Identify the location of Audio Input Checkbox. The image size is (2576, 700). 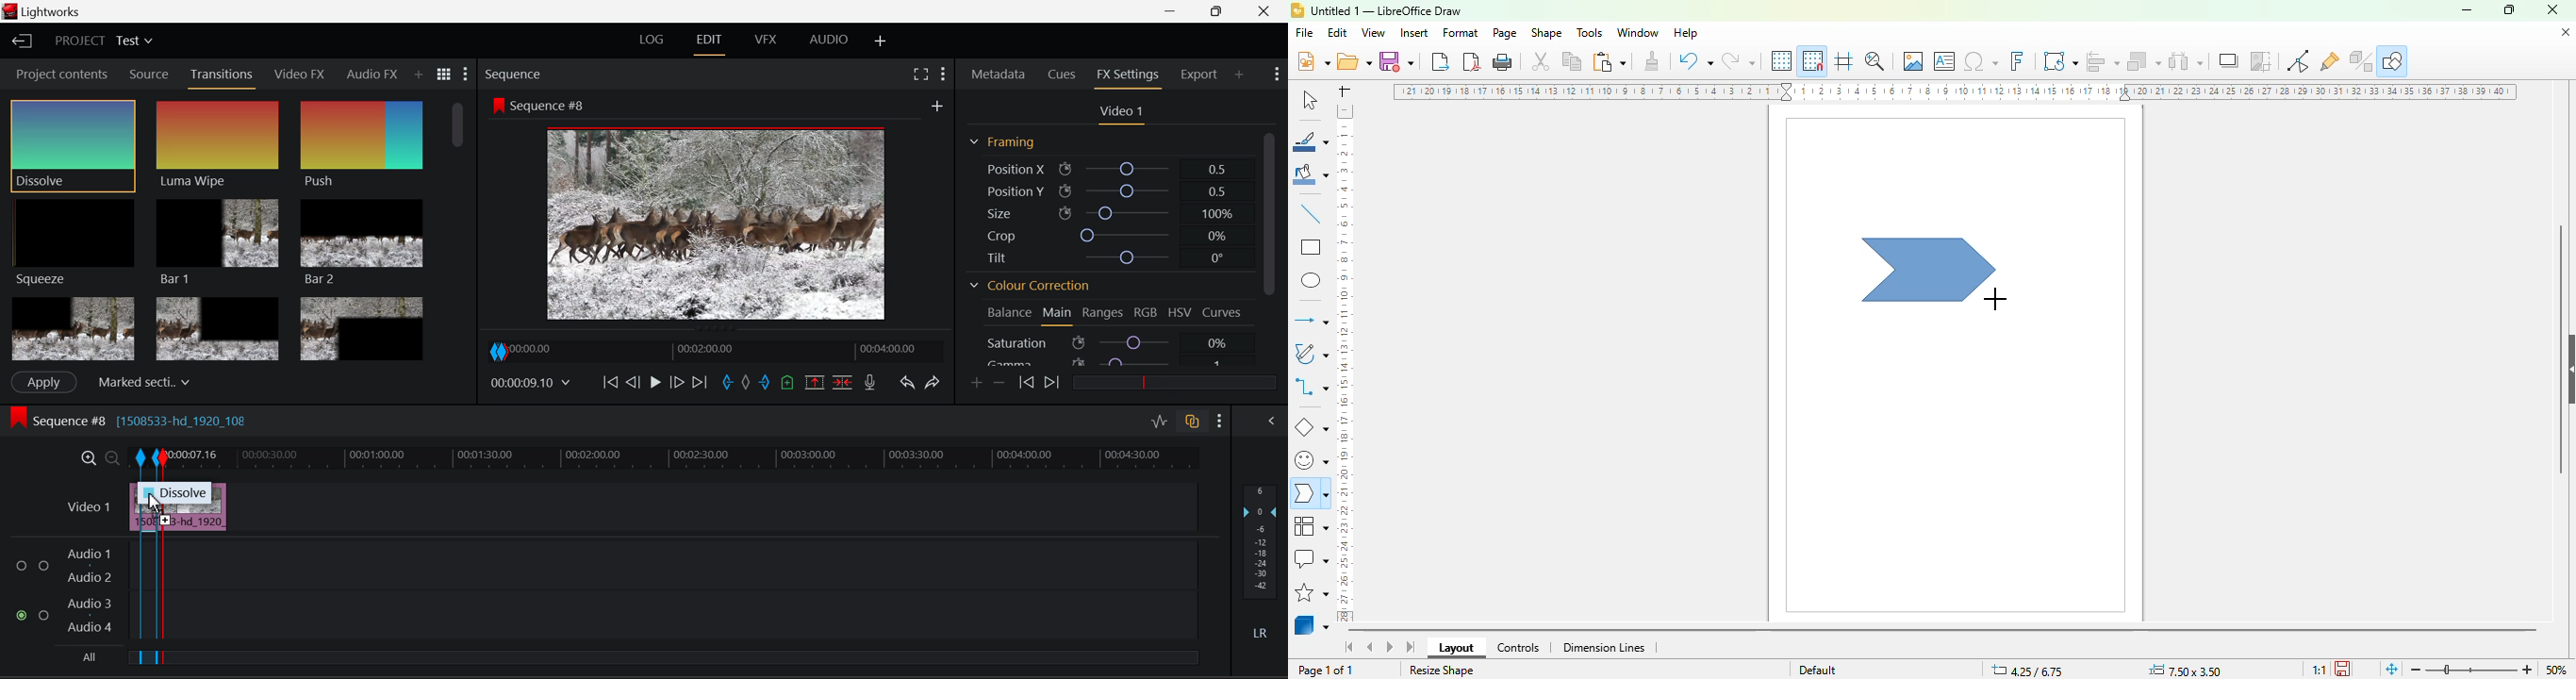
(44, 614).